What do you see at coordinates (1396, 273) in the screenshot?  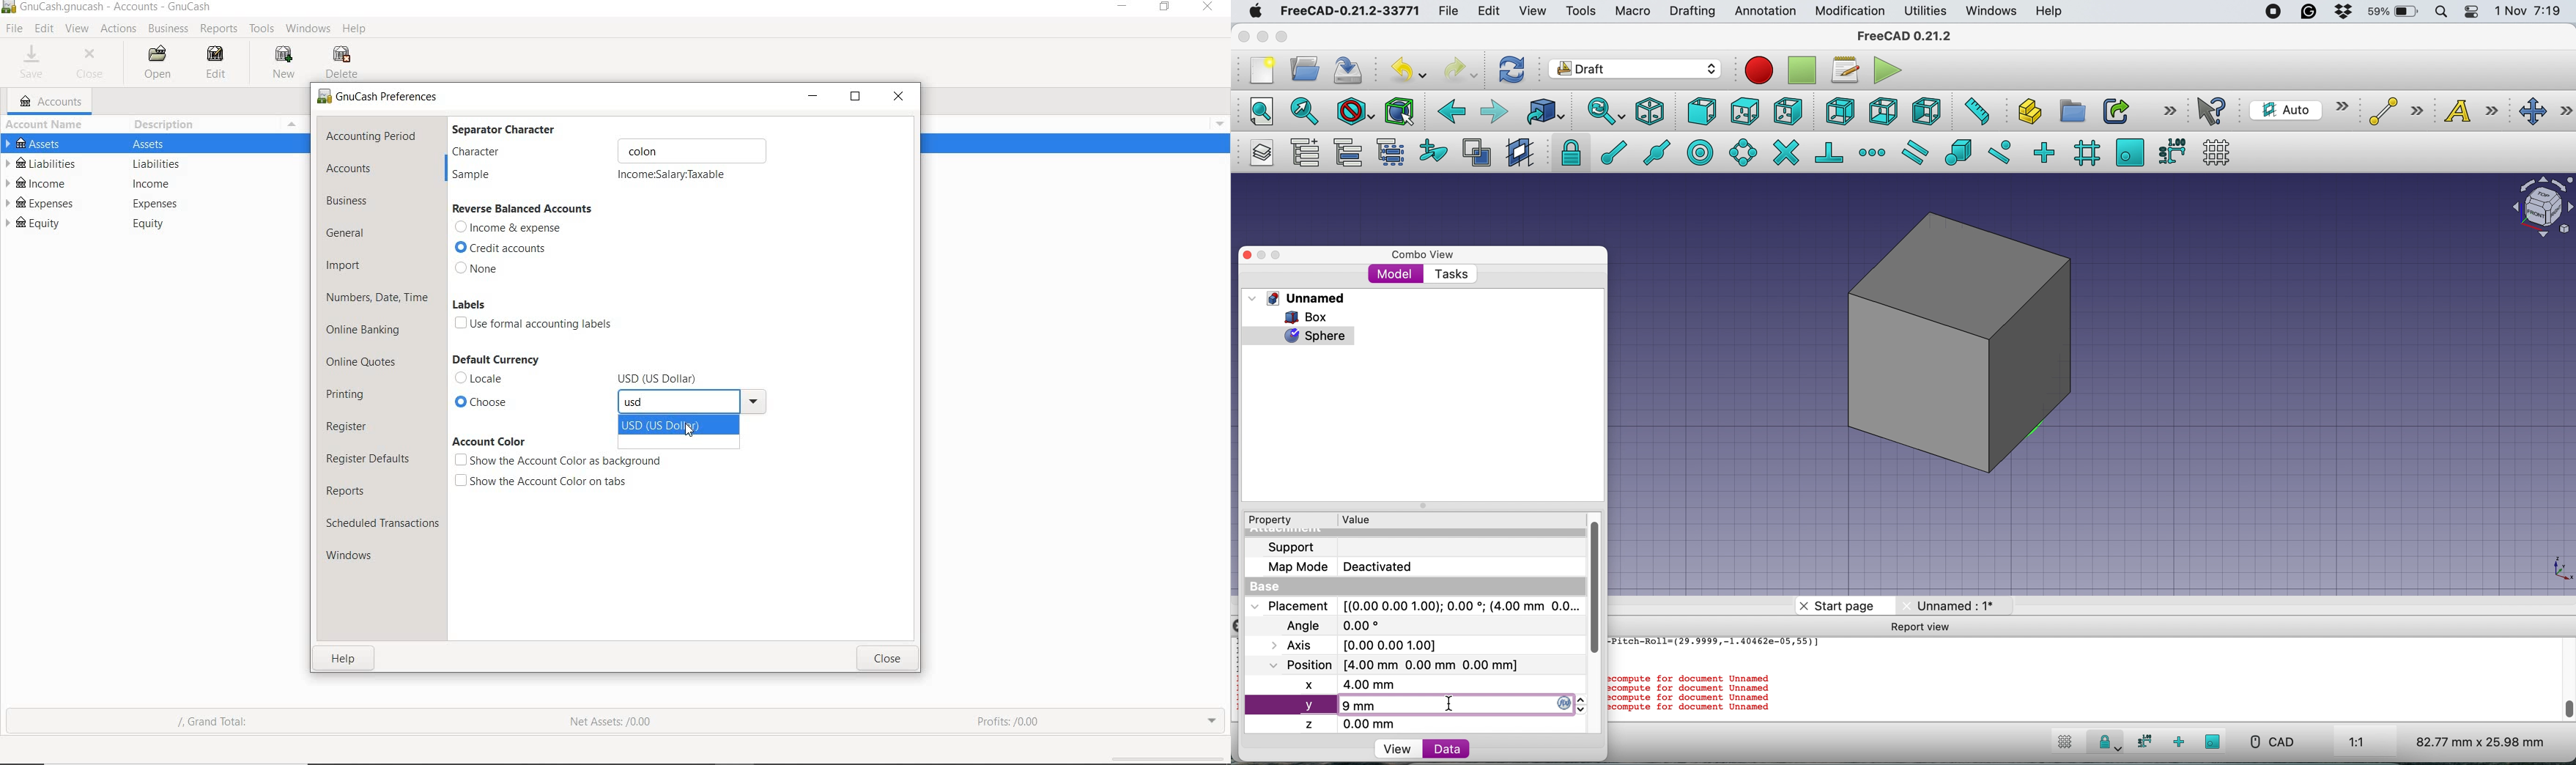 I see `model` at bounding box center [1396, 273].